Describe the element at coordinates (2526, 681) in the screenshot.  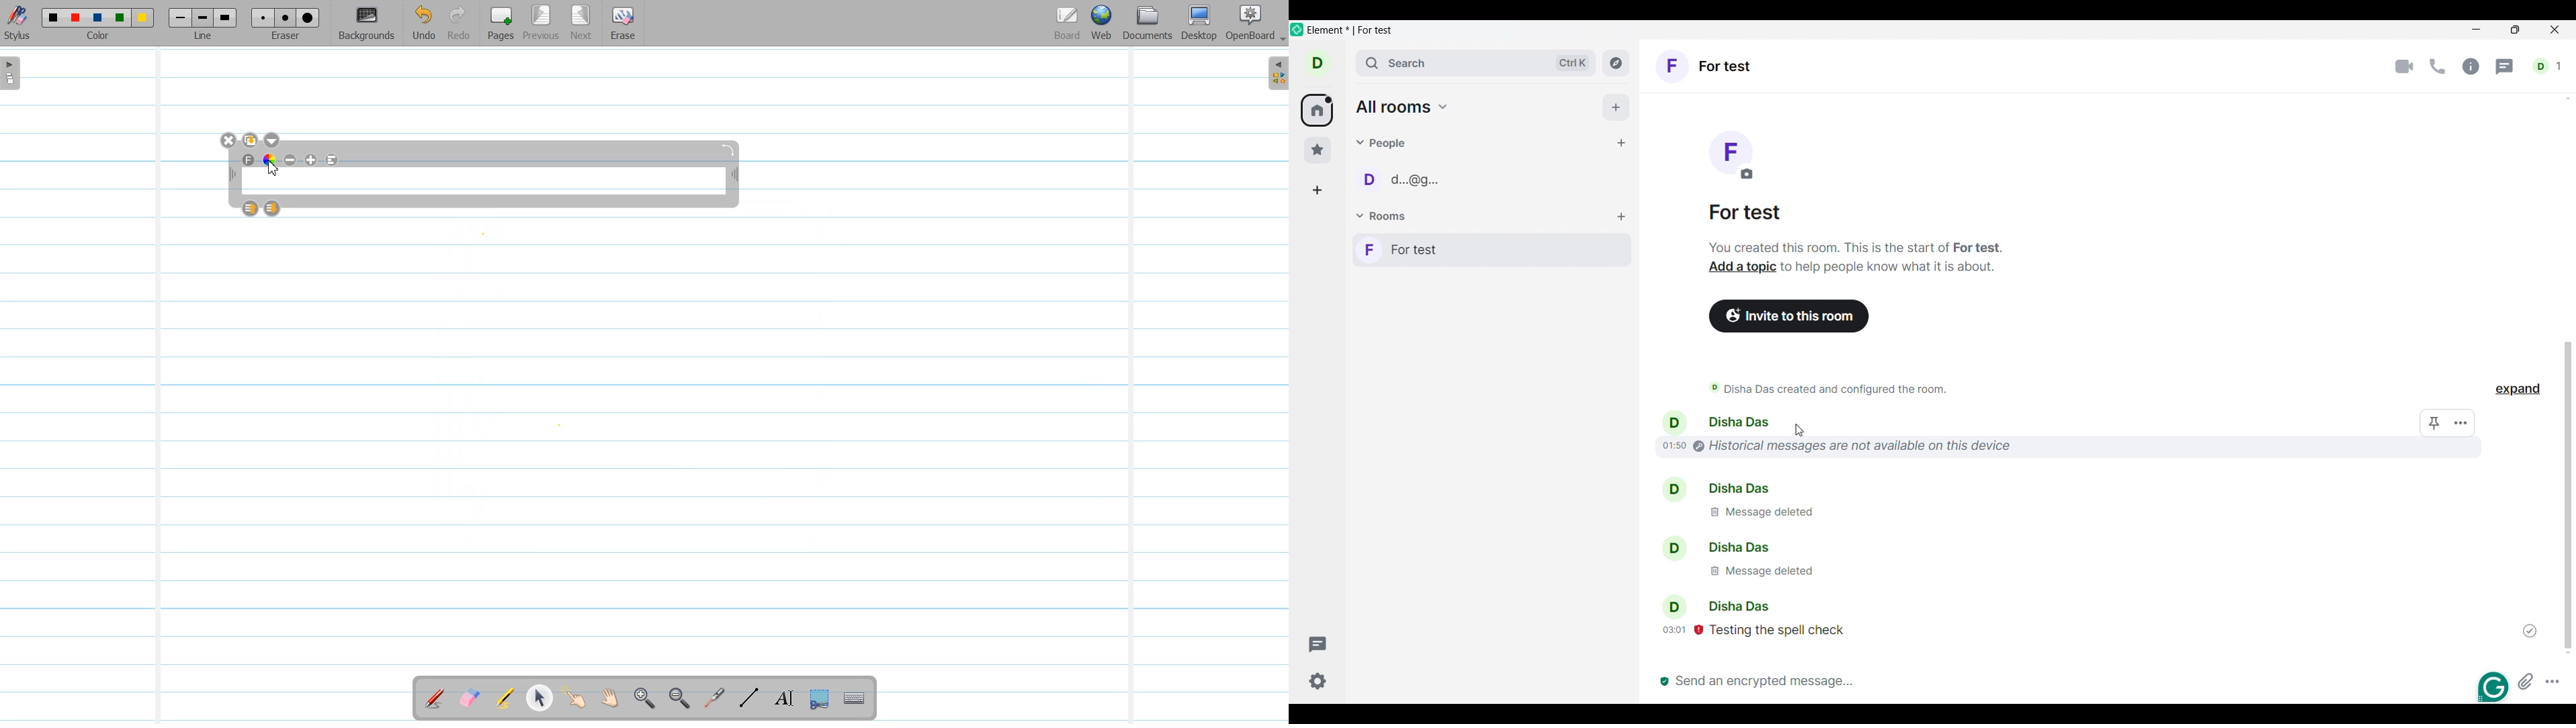
I see `Attachment` at that location.